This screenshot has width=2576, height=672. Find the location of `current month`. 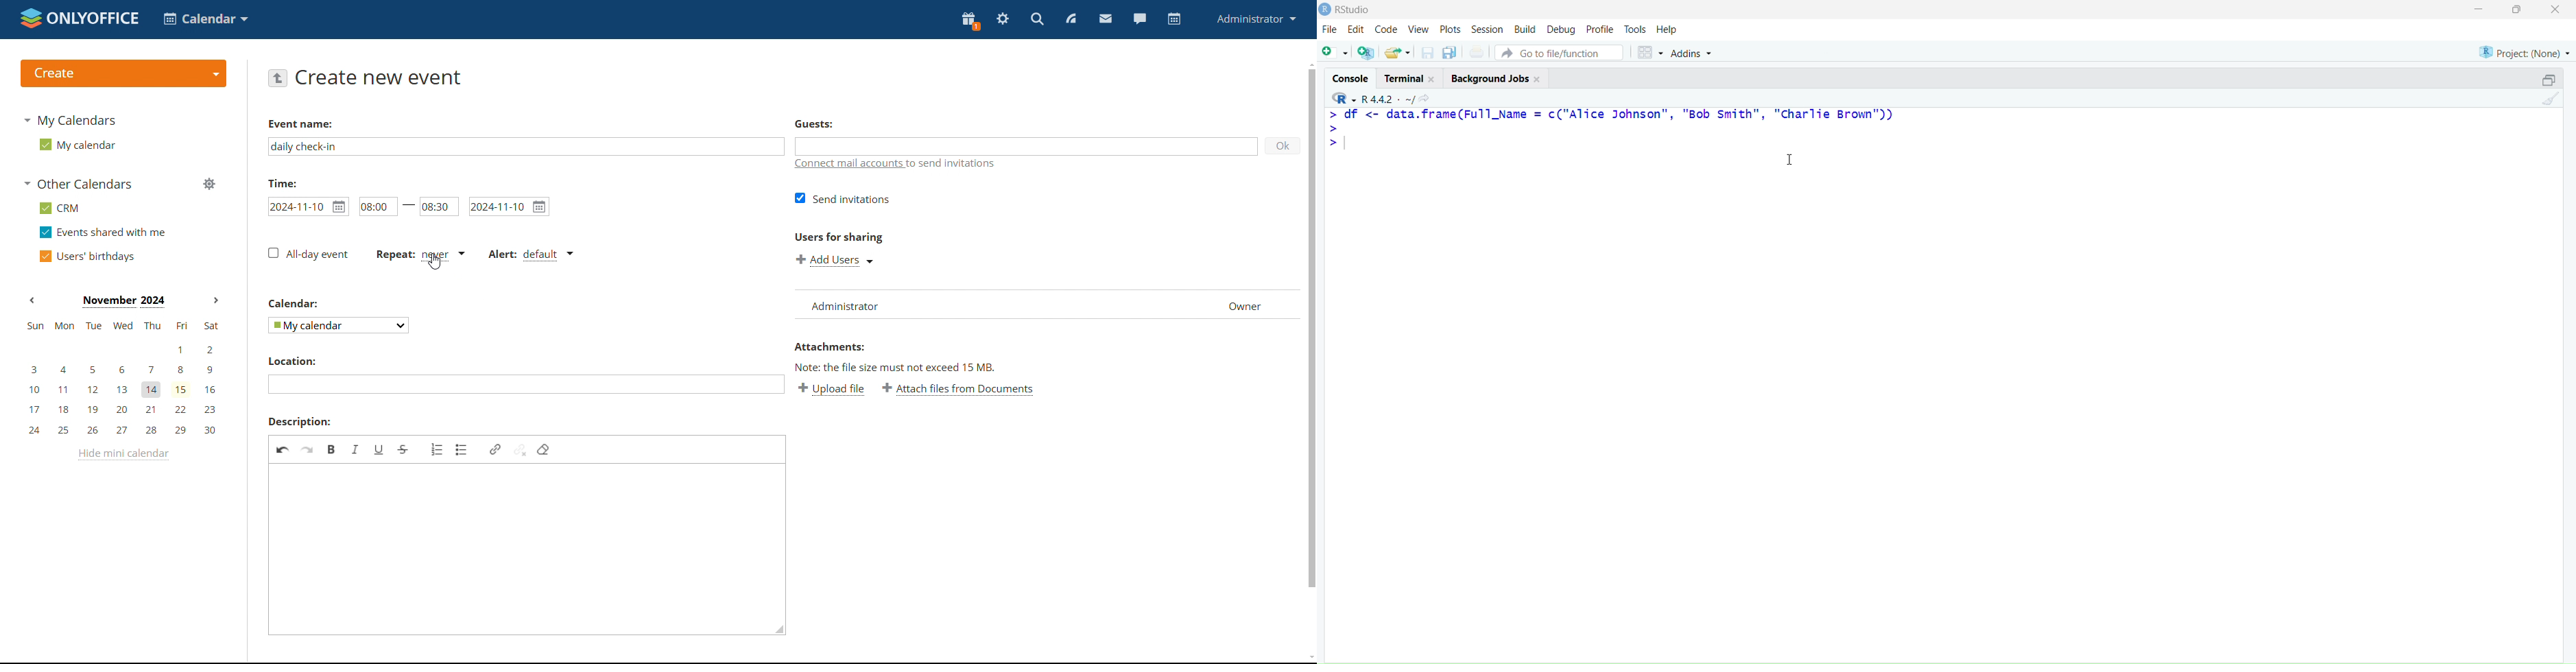

current month is located at coordinates (122, 300).